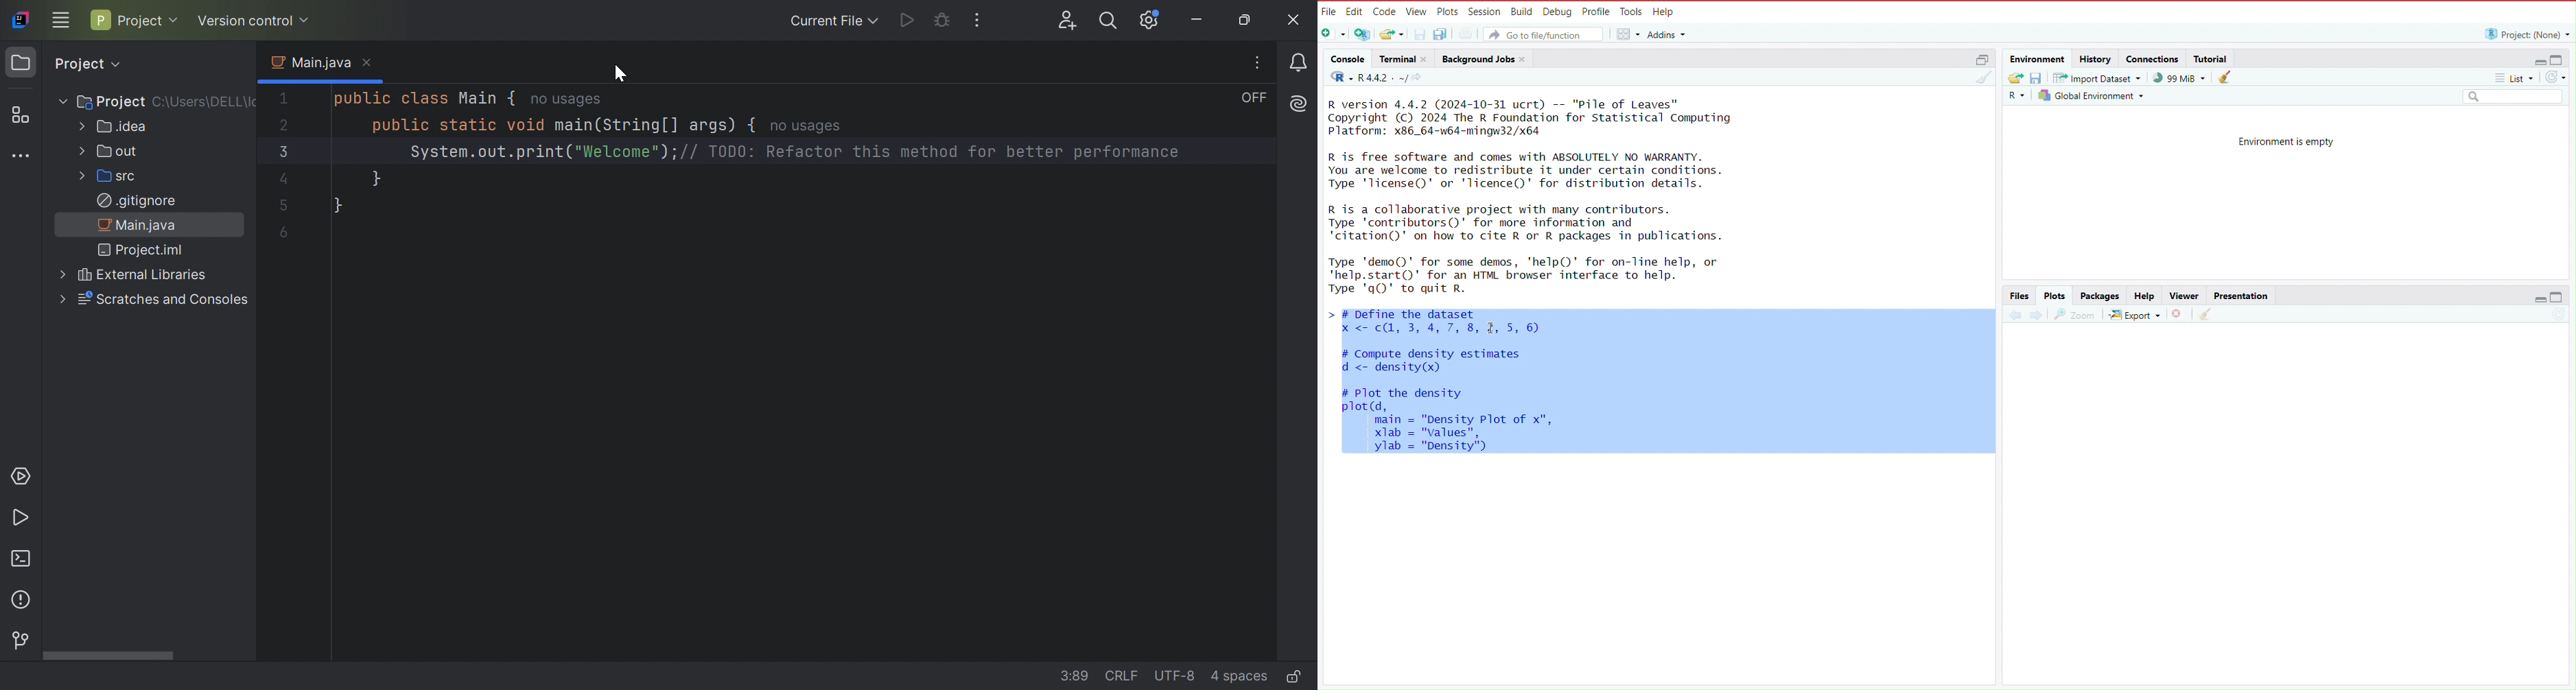 This screenshot has width=2576, height=700. Describe the element at coordinates (1178, 675) in the screenshot. I see `UTF-8` at that location.